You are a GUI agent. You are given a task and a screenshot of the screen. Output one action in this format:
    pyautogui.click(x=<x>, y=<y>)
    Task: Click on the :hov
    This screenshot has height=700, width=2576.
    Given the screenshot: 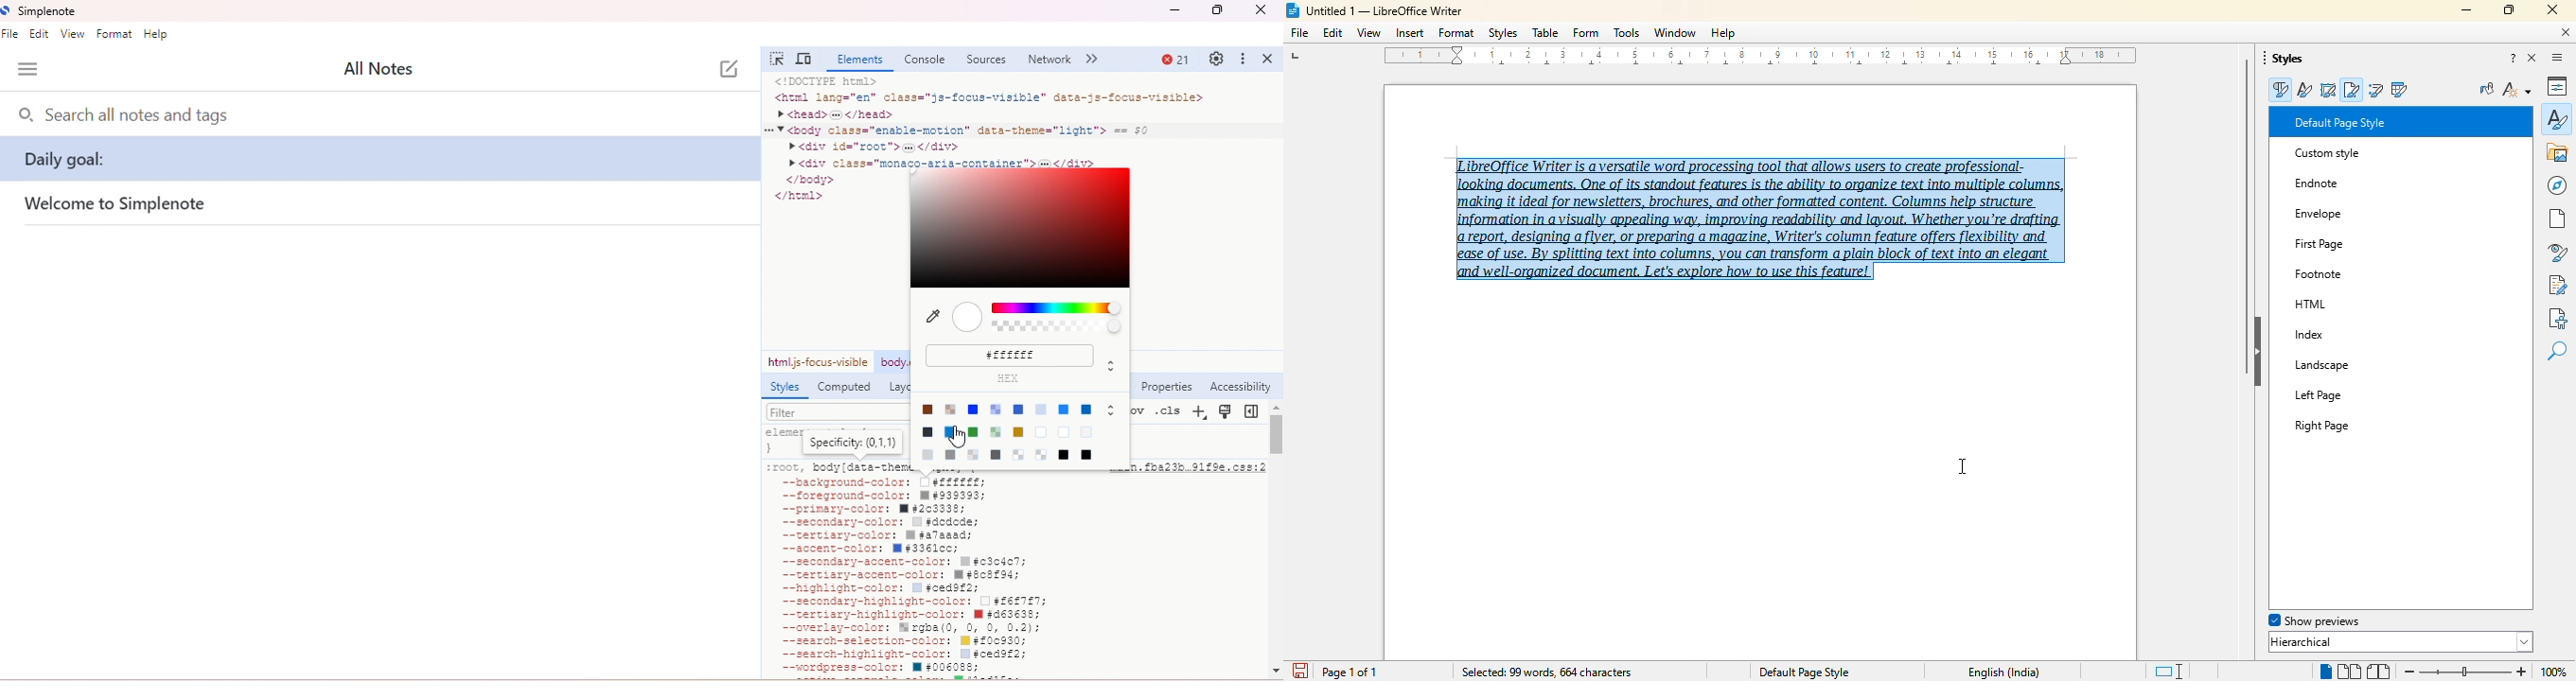 What is the action you would take?
    pyautogui.click(x=1132, y=409)
    